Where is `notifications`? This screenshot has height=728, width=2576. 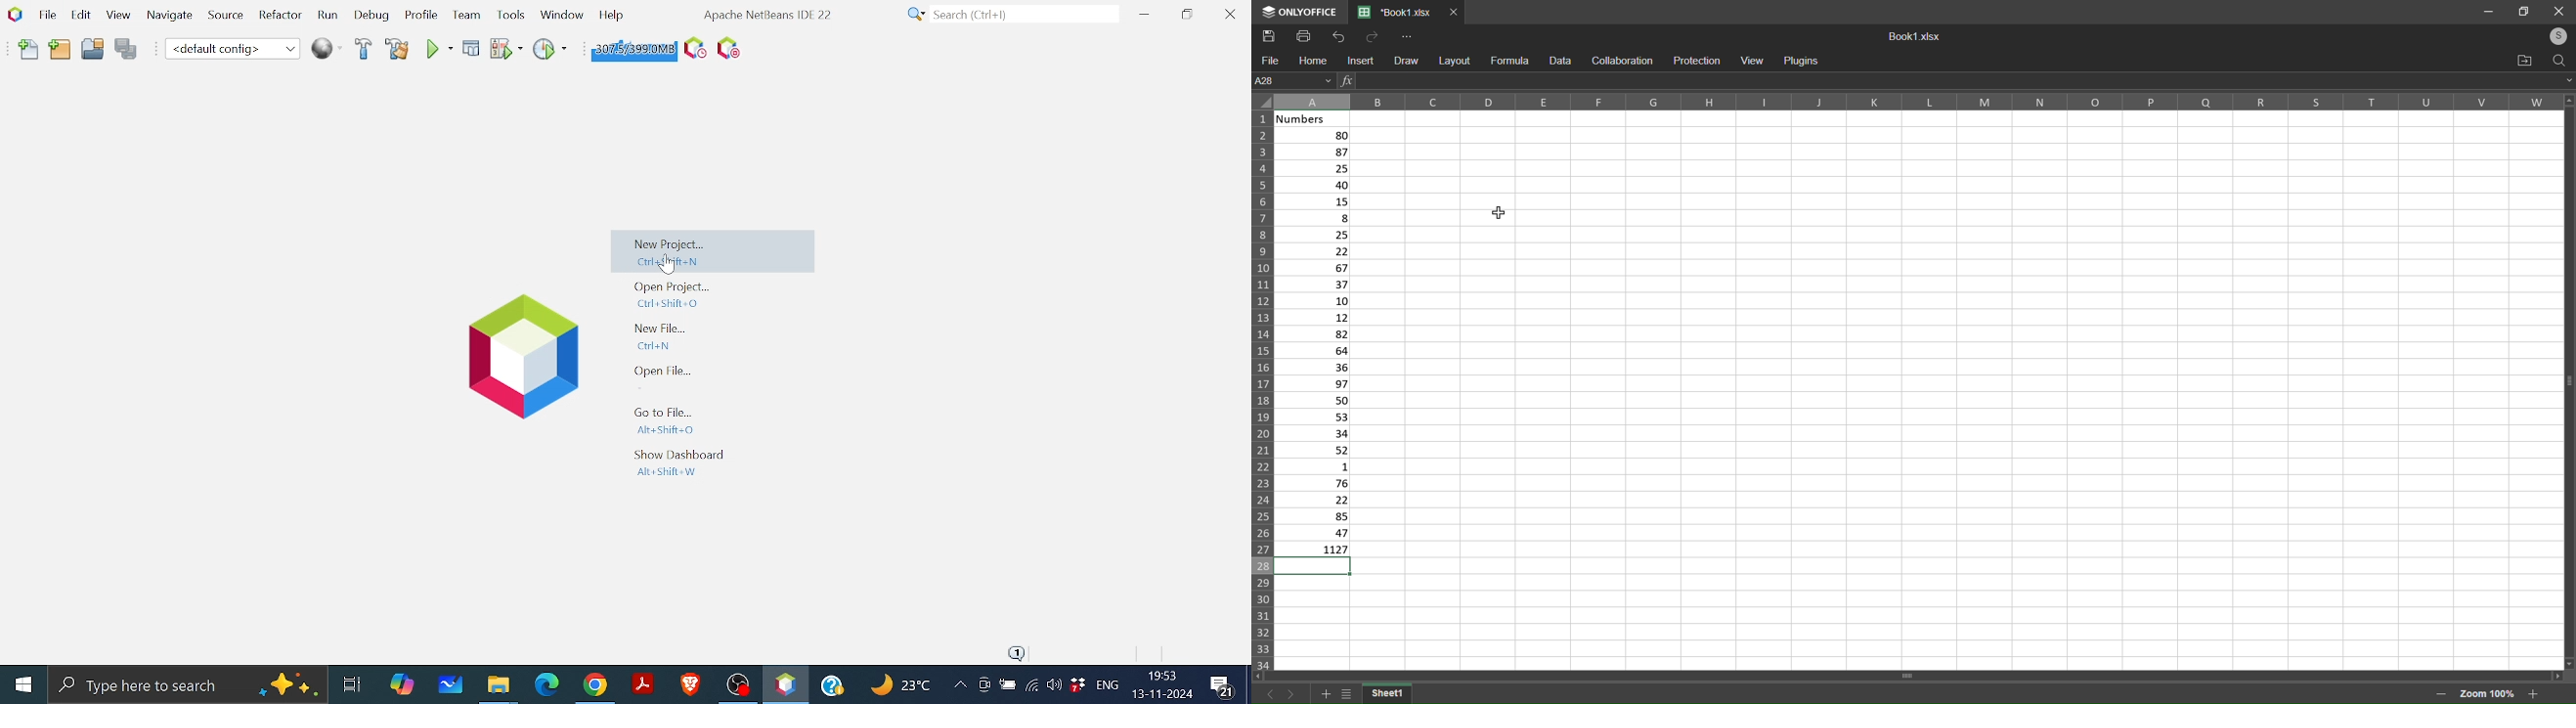 notifications is located at coordinates (1019, 653).